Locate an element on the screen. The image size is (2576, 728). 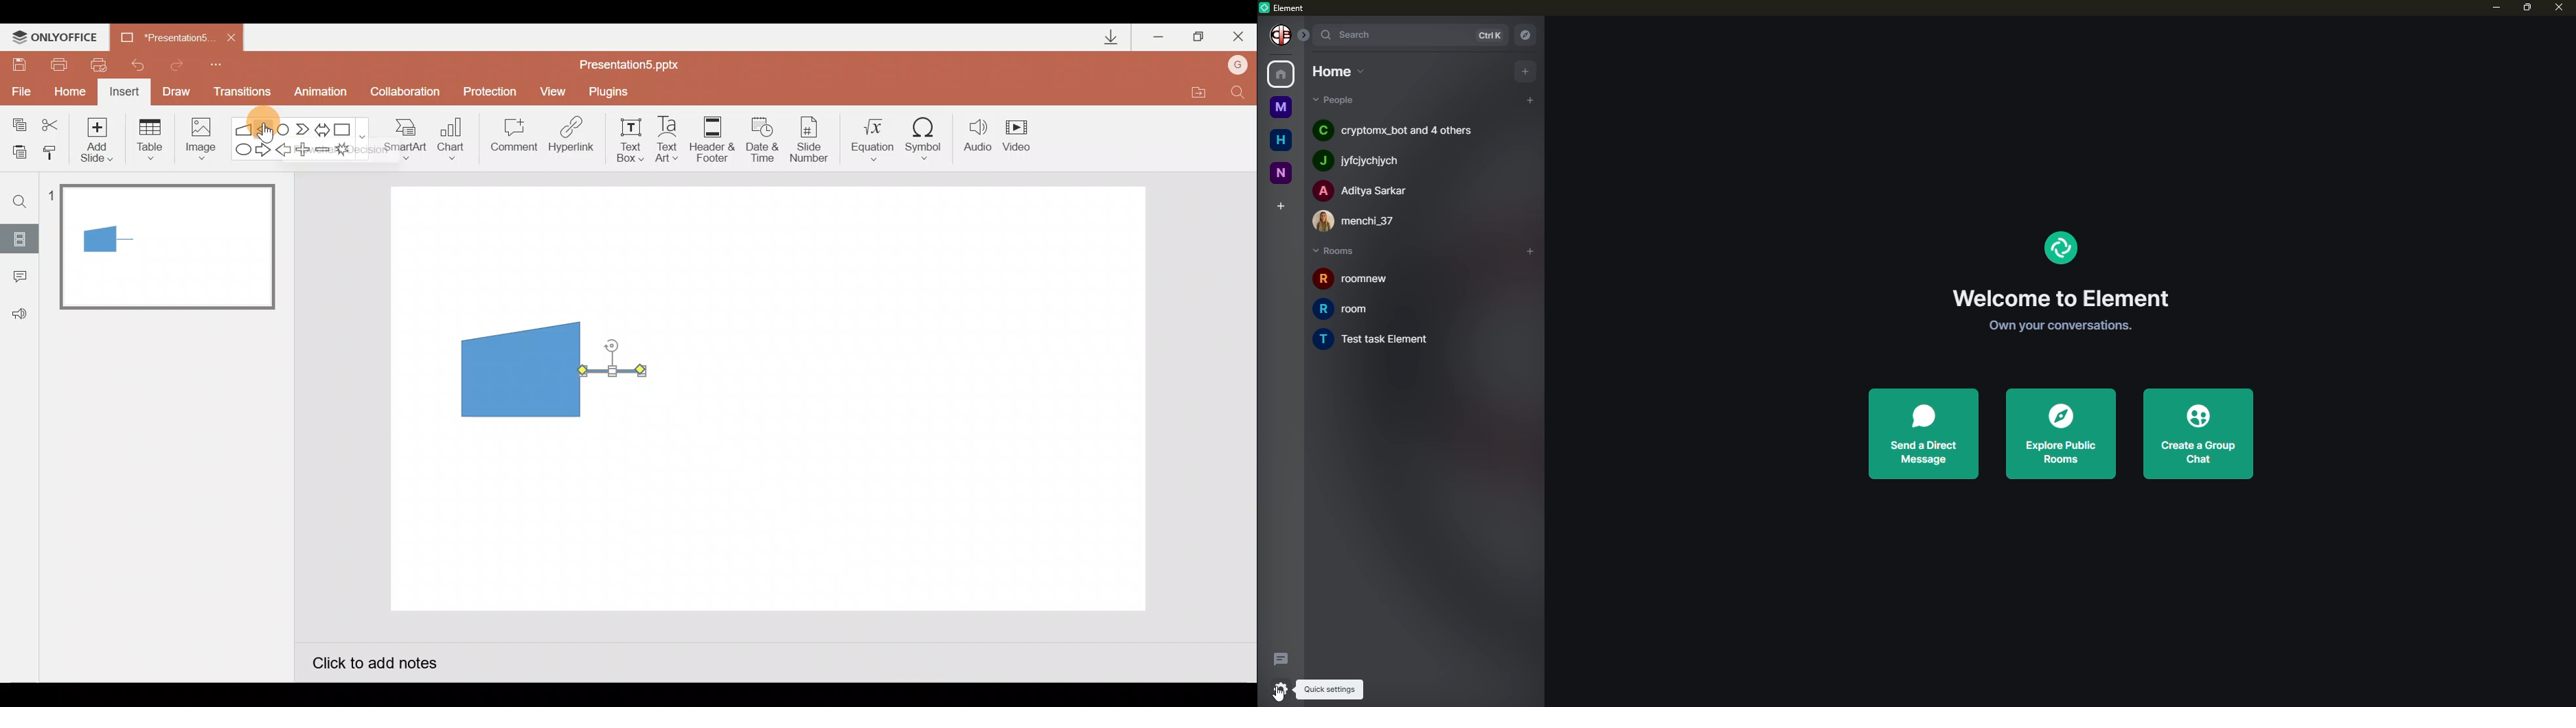
threads is located at coordinates (1282, 657).